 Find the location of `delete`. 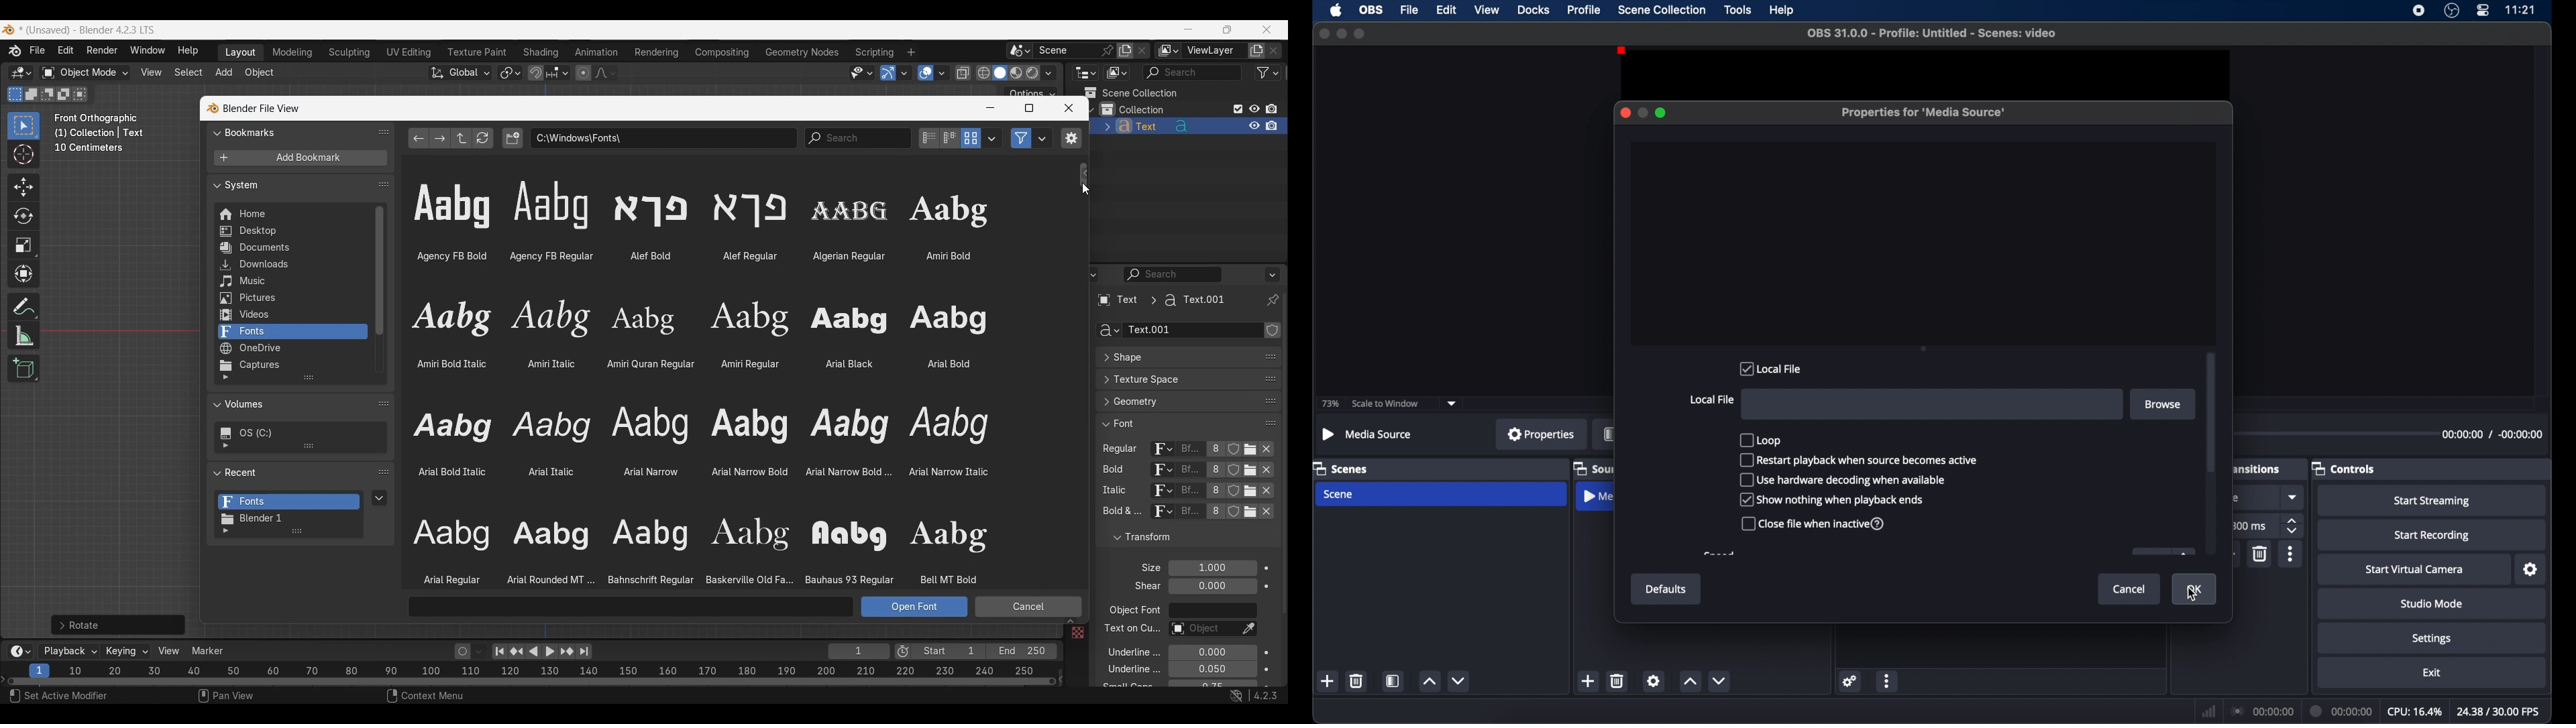

delete is located at coordinates (1618, 680).